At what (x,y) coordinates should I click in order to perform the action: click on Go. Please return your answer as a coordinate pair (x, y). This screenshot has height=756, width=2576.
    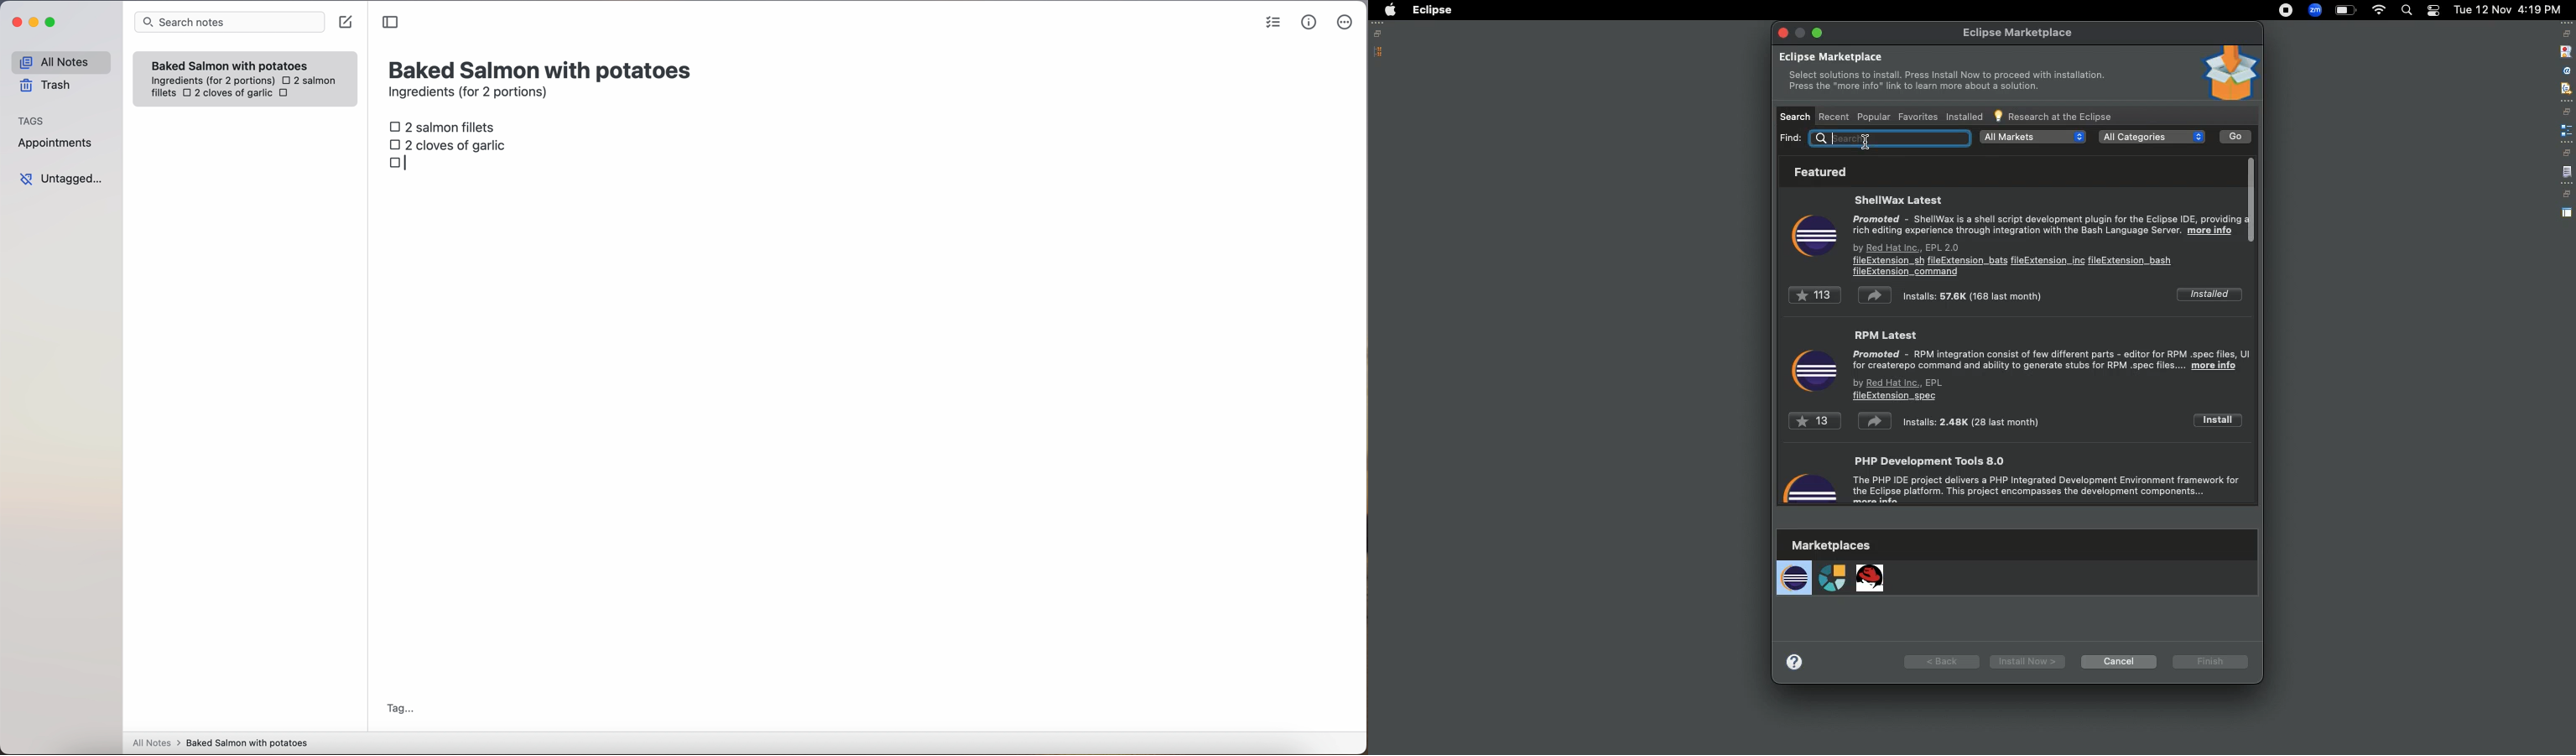
    Looking at the image, I should click on (2236, 137).